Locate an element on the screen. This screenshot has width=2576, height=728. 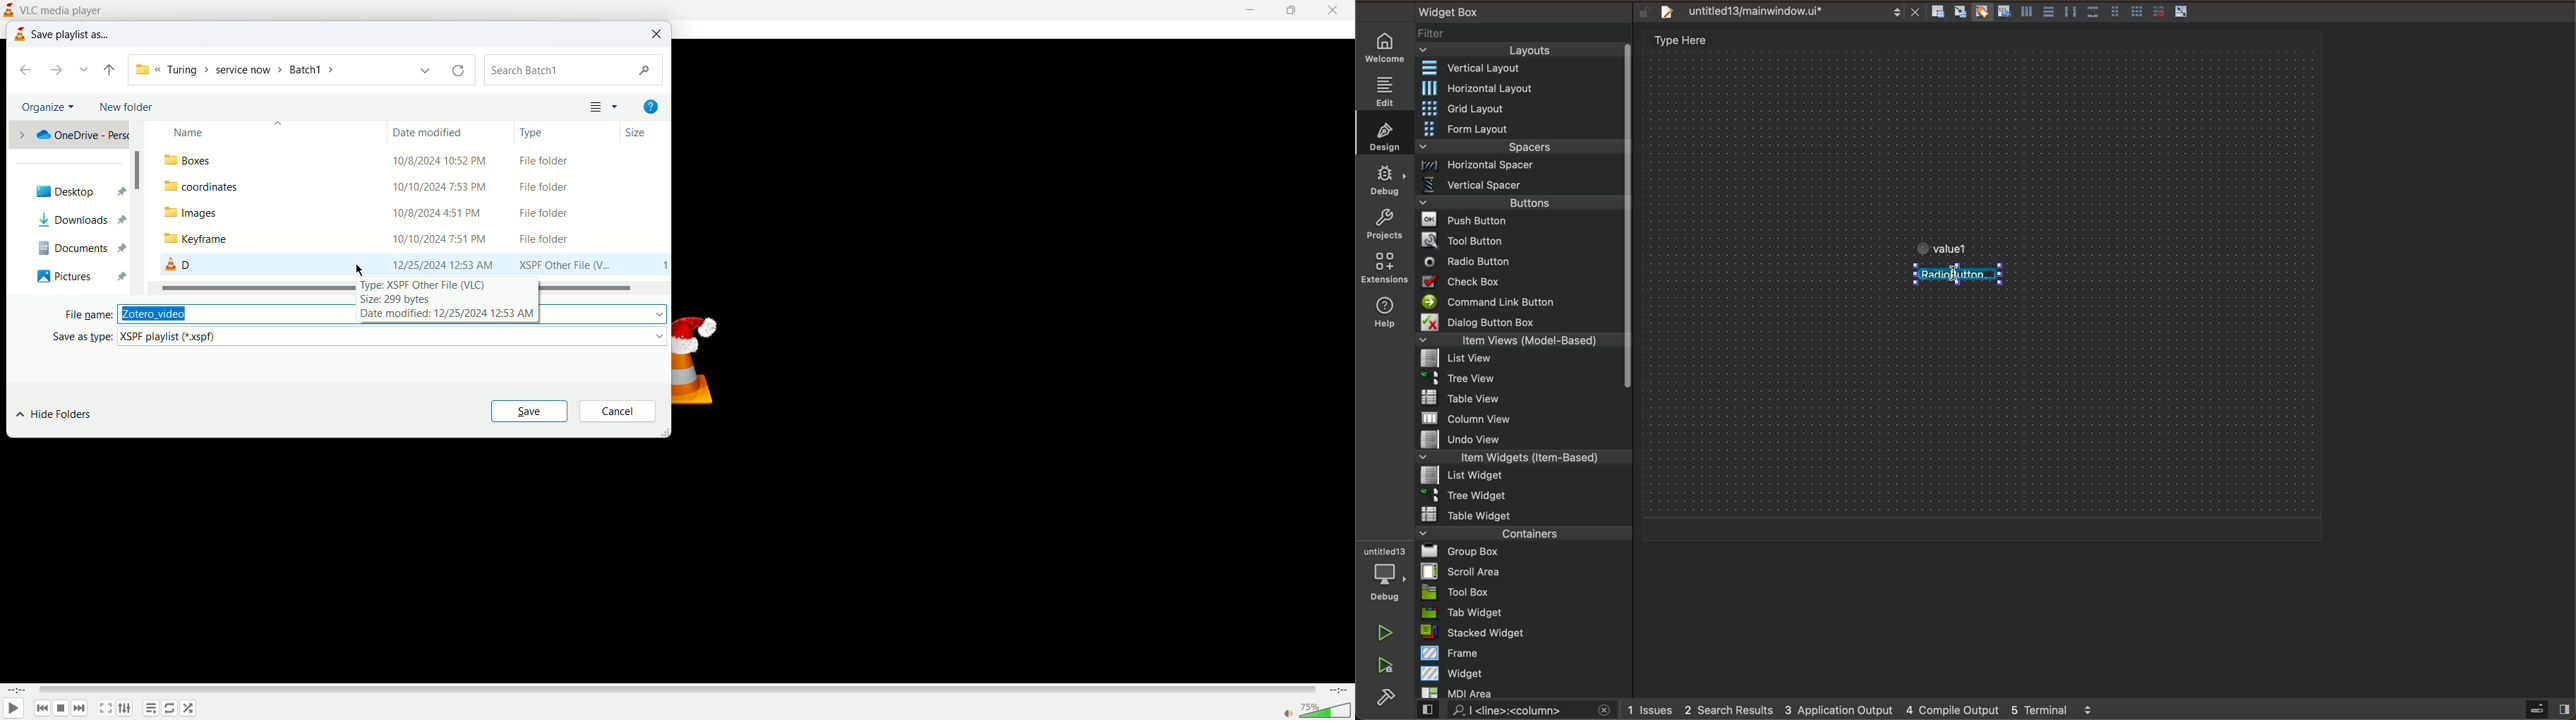
layouts is located at coordinates (1520, 53).